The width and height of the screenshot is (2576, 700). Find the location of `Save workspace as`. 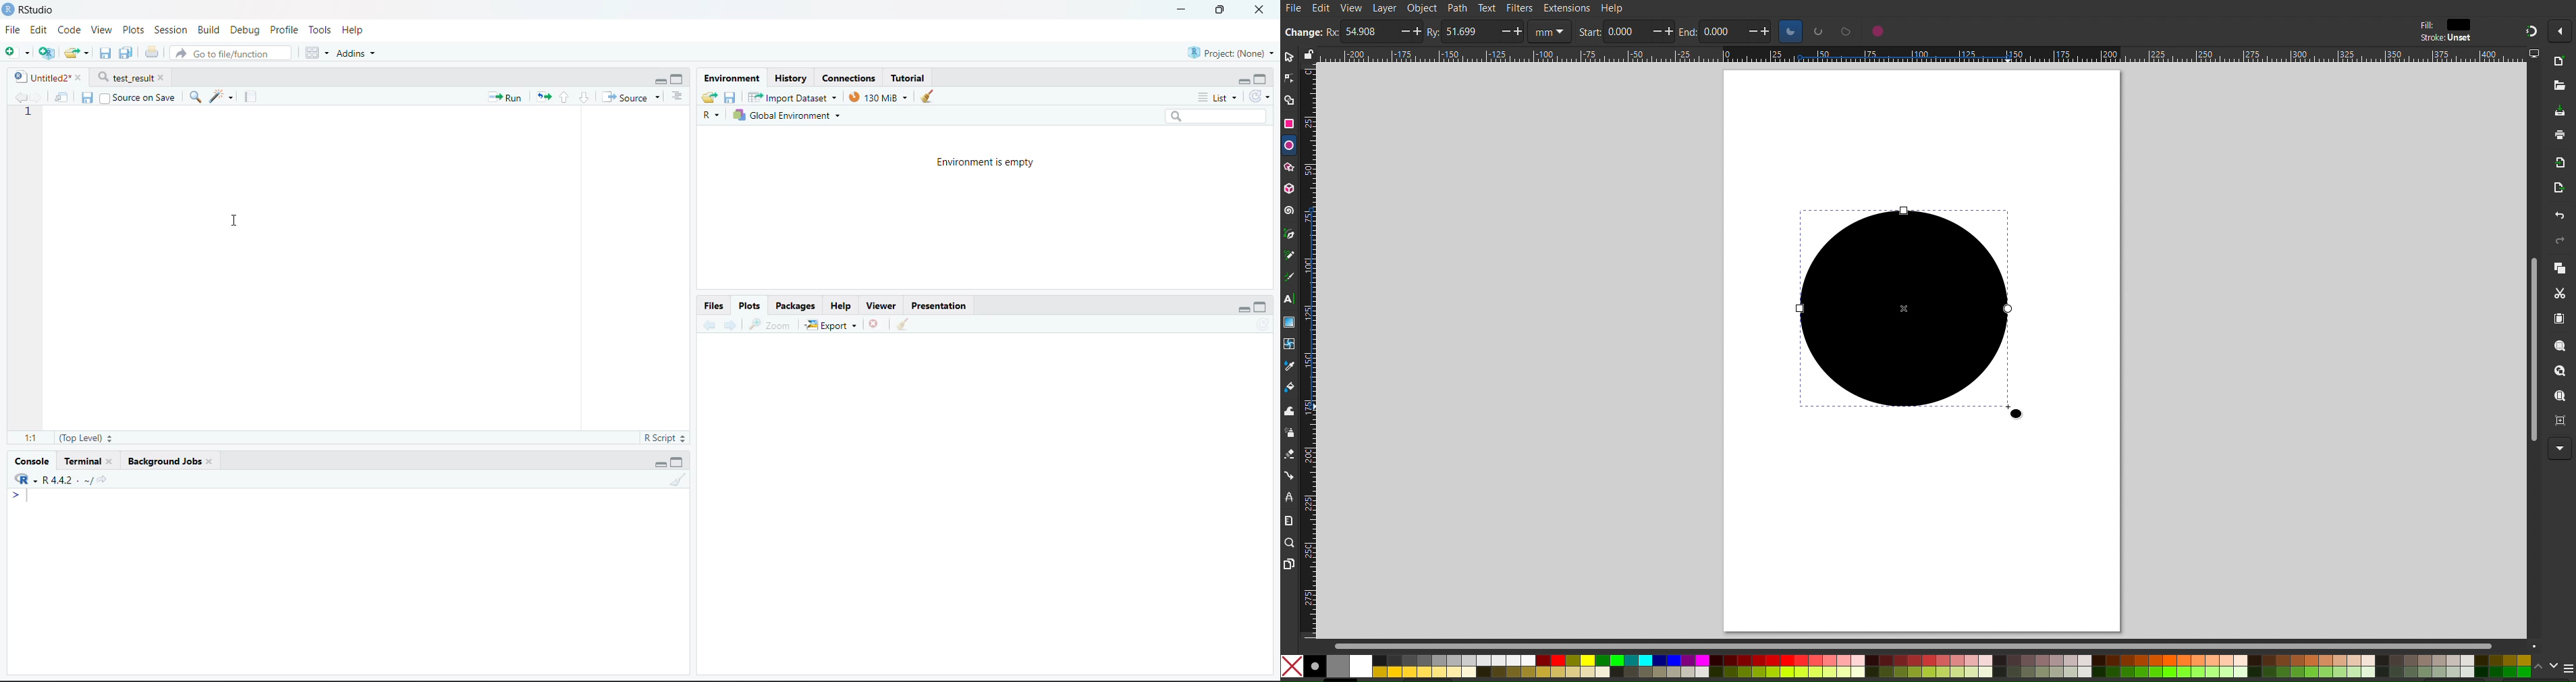

Save workspace as is located at coordinates (731, 96).